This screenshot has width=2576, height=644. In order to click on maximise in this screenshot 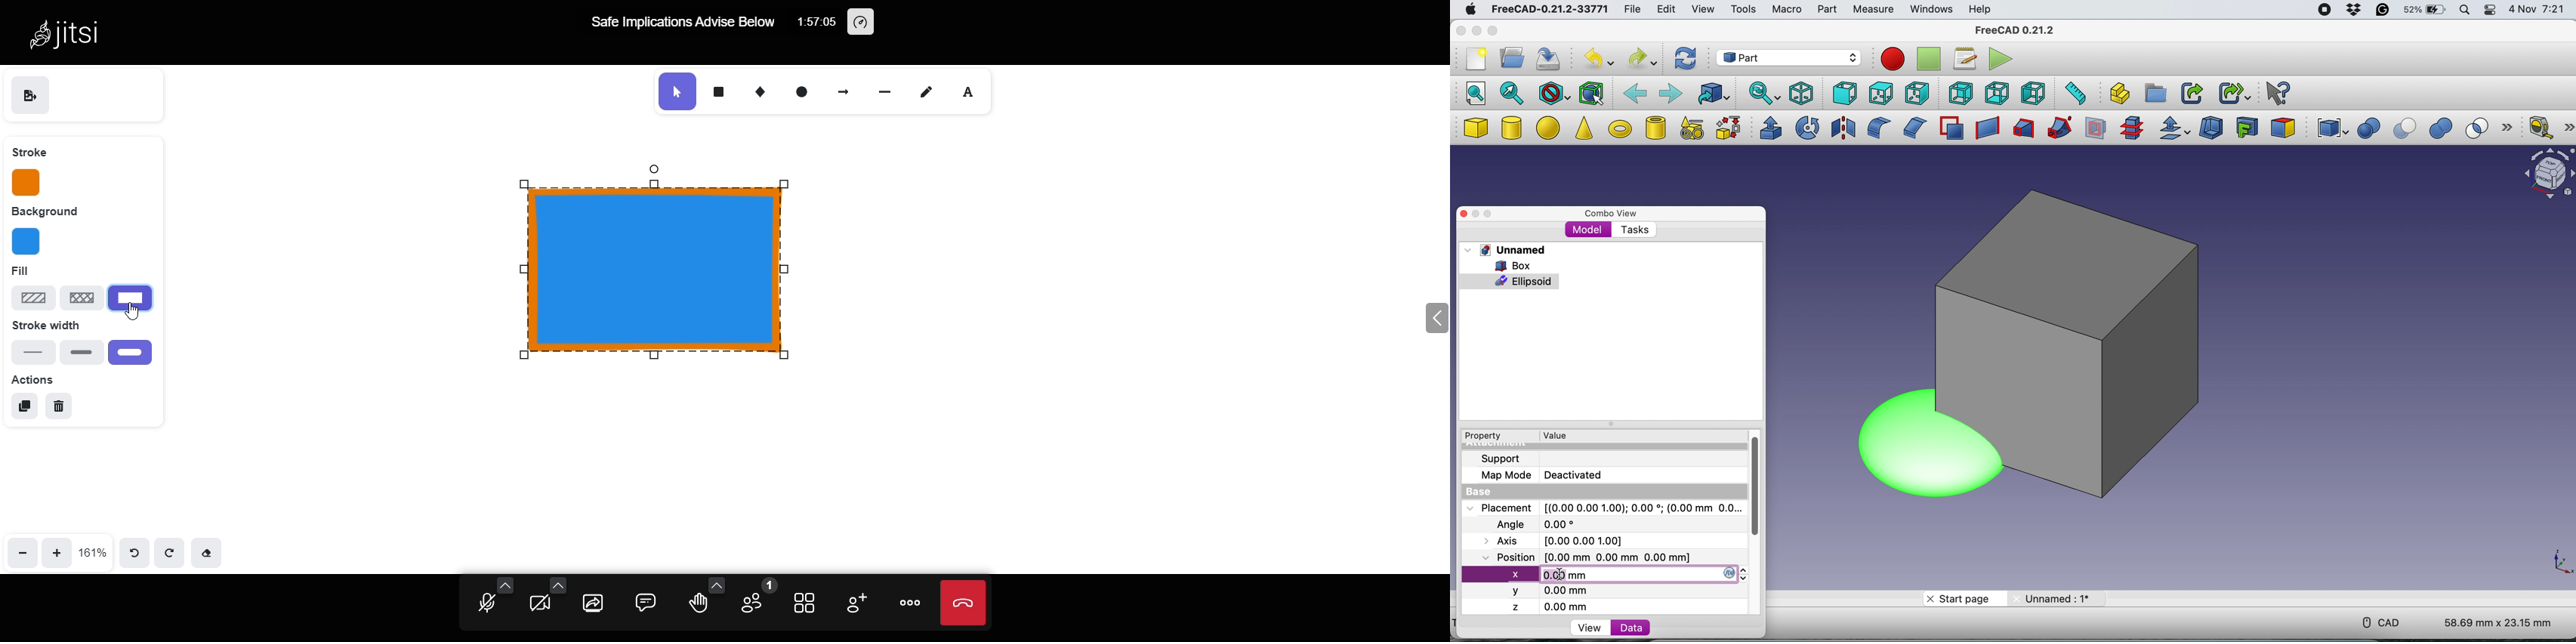, I will do `click(1497, 212)`.